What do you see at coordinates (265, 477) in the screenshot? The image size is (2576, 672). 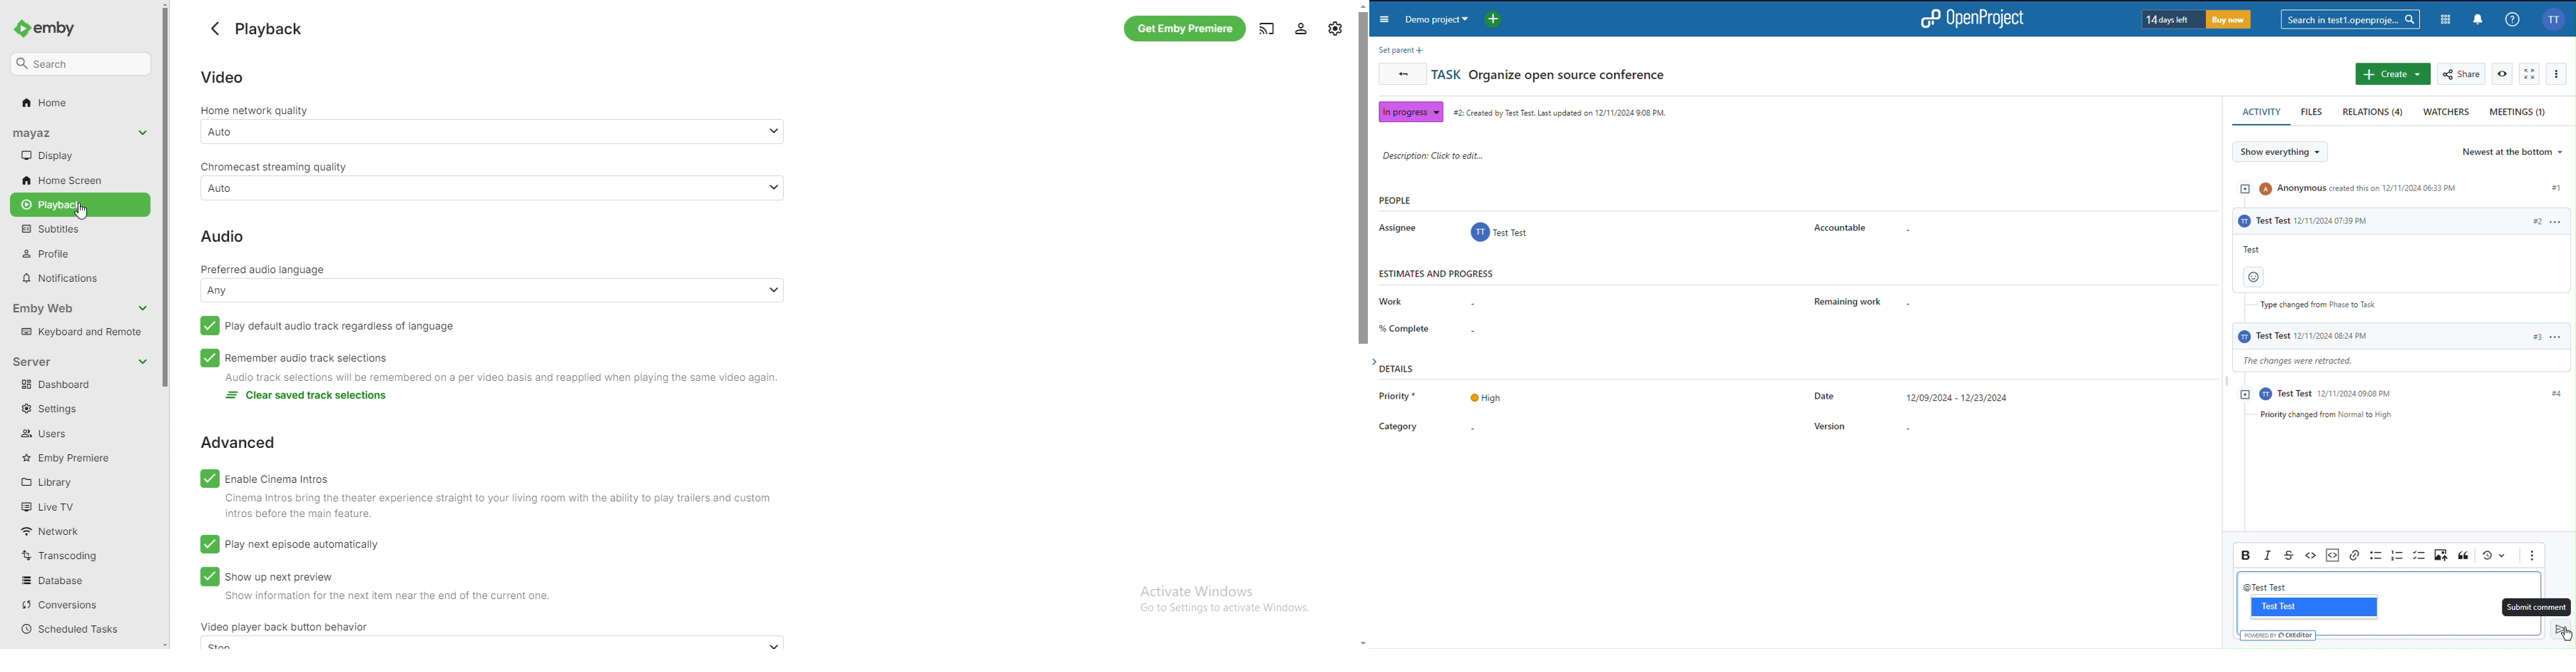 I see `enable cinema intros` at bounding box center [265, 477].